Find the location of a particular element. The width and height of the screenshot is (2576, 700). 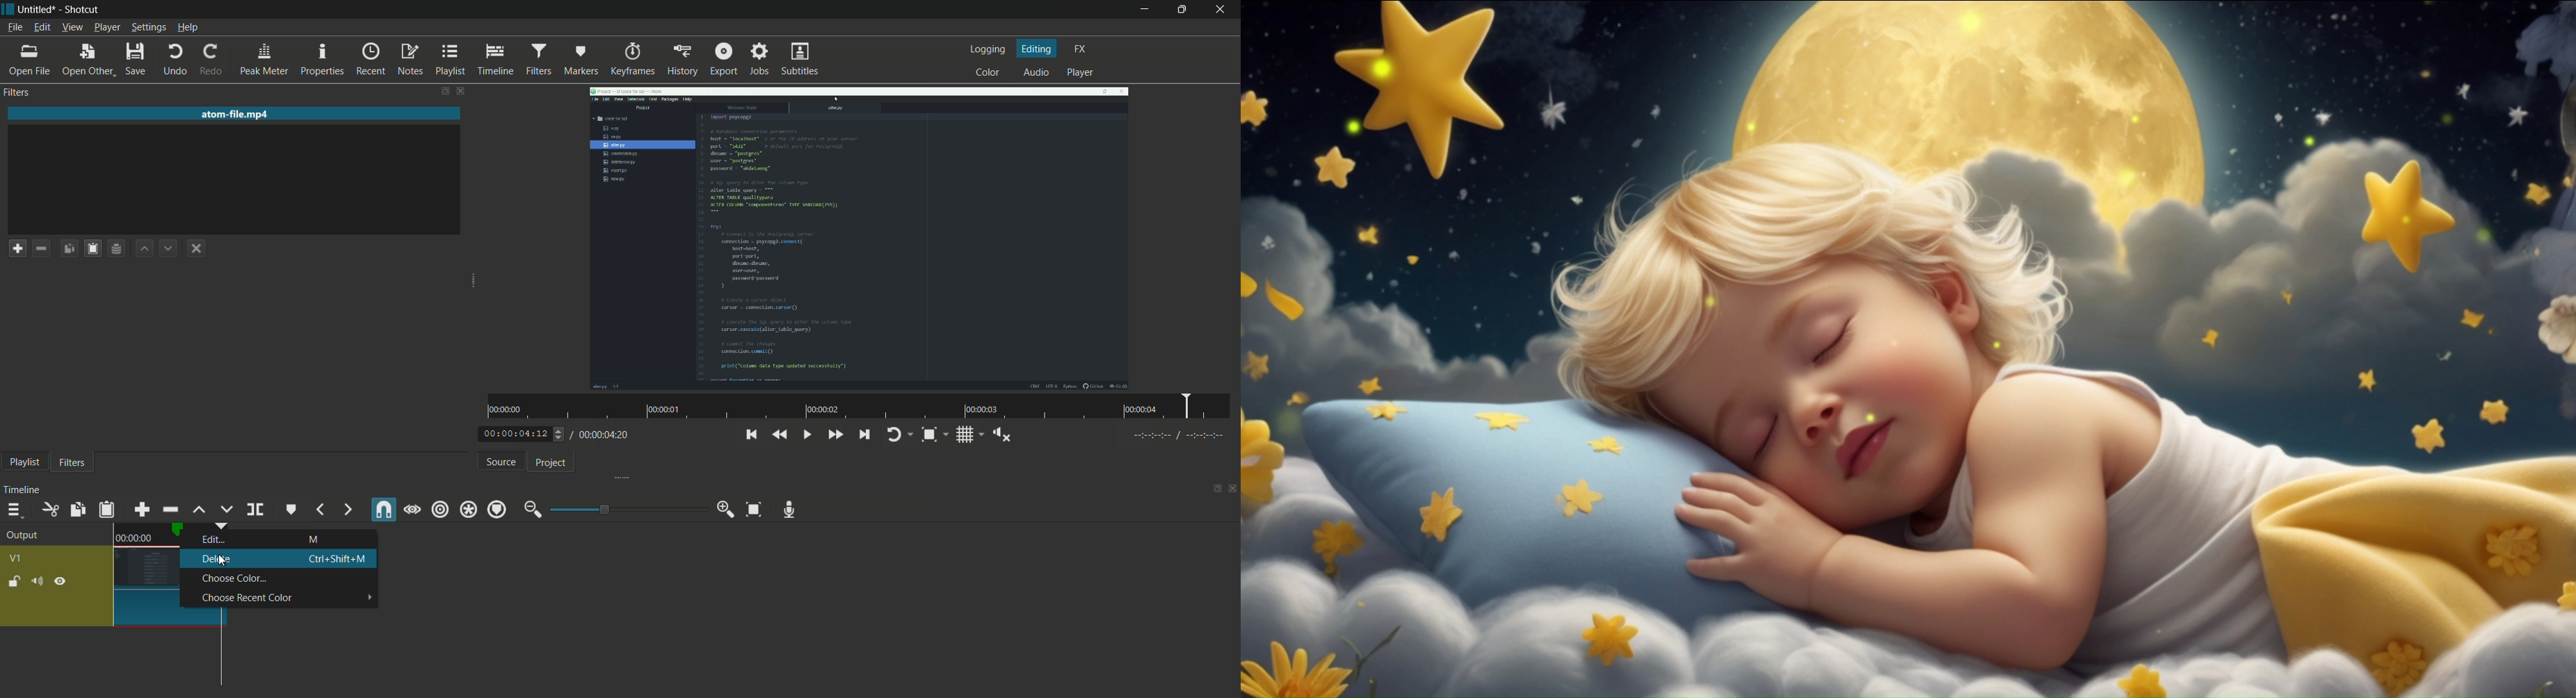

filter is located at coordinates (540, 59).